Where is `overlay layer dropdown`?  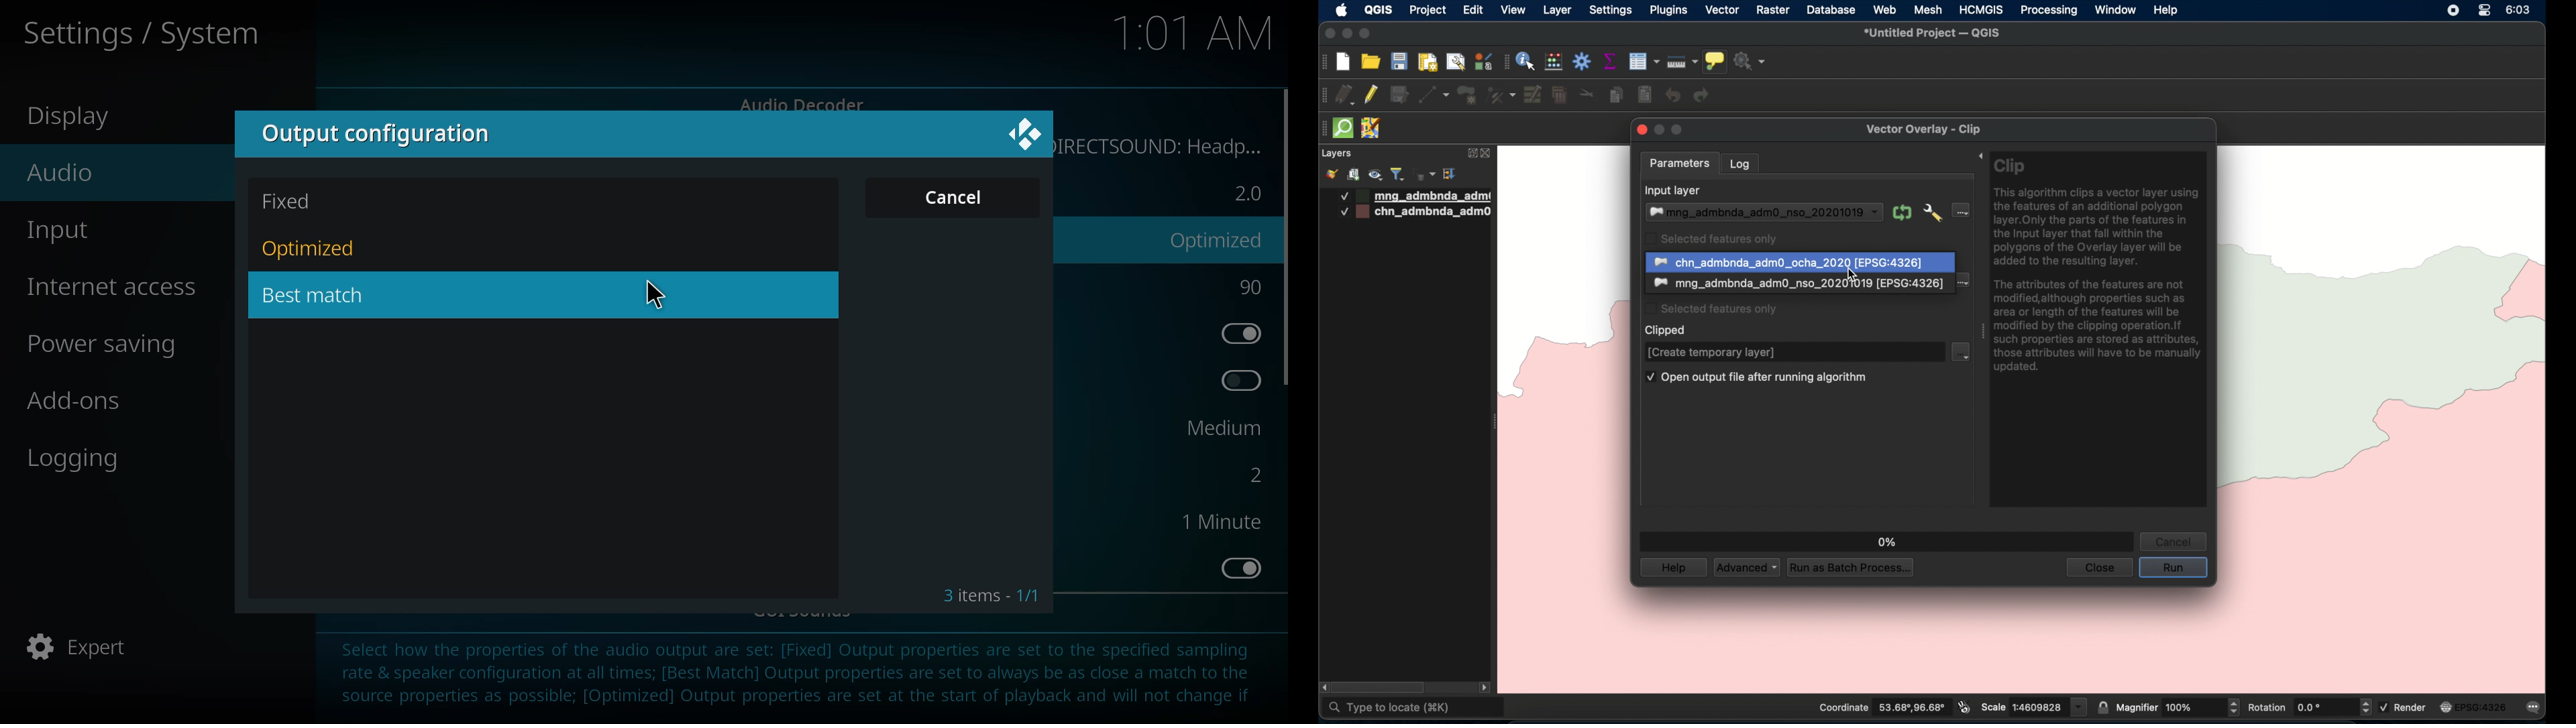 overlay layer dropdown is located at coordinates (1796, 285).